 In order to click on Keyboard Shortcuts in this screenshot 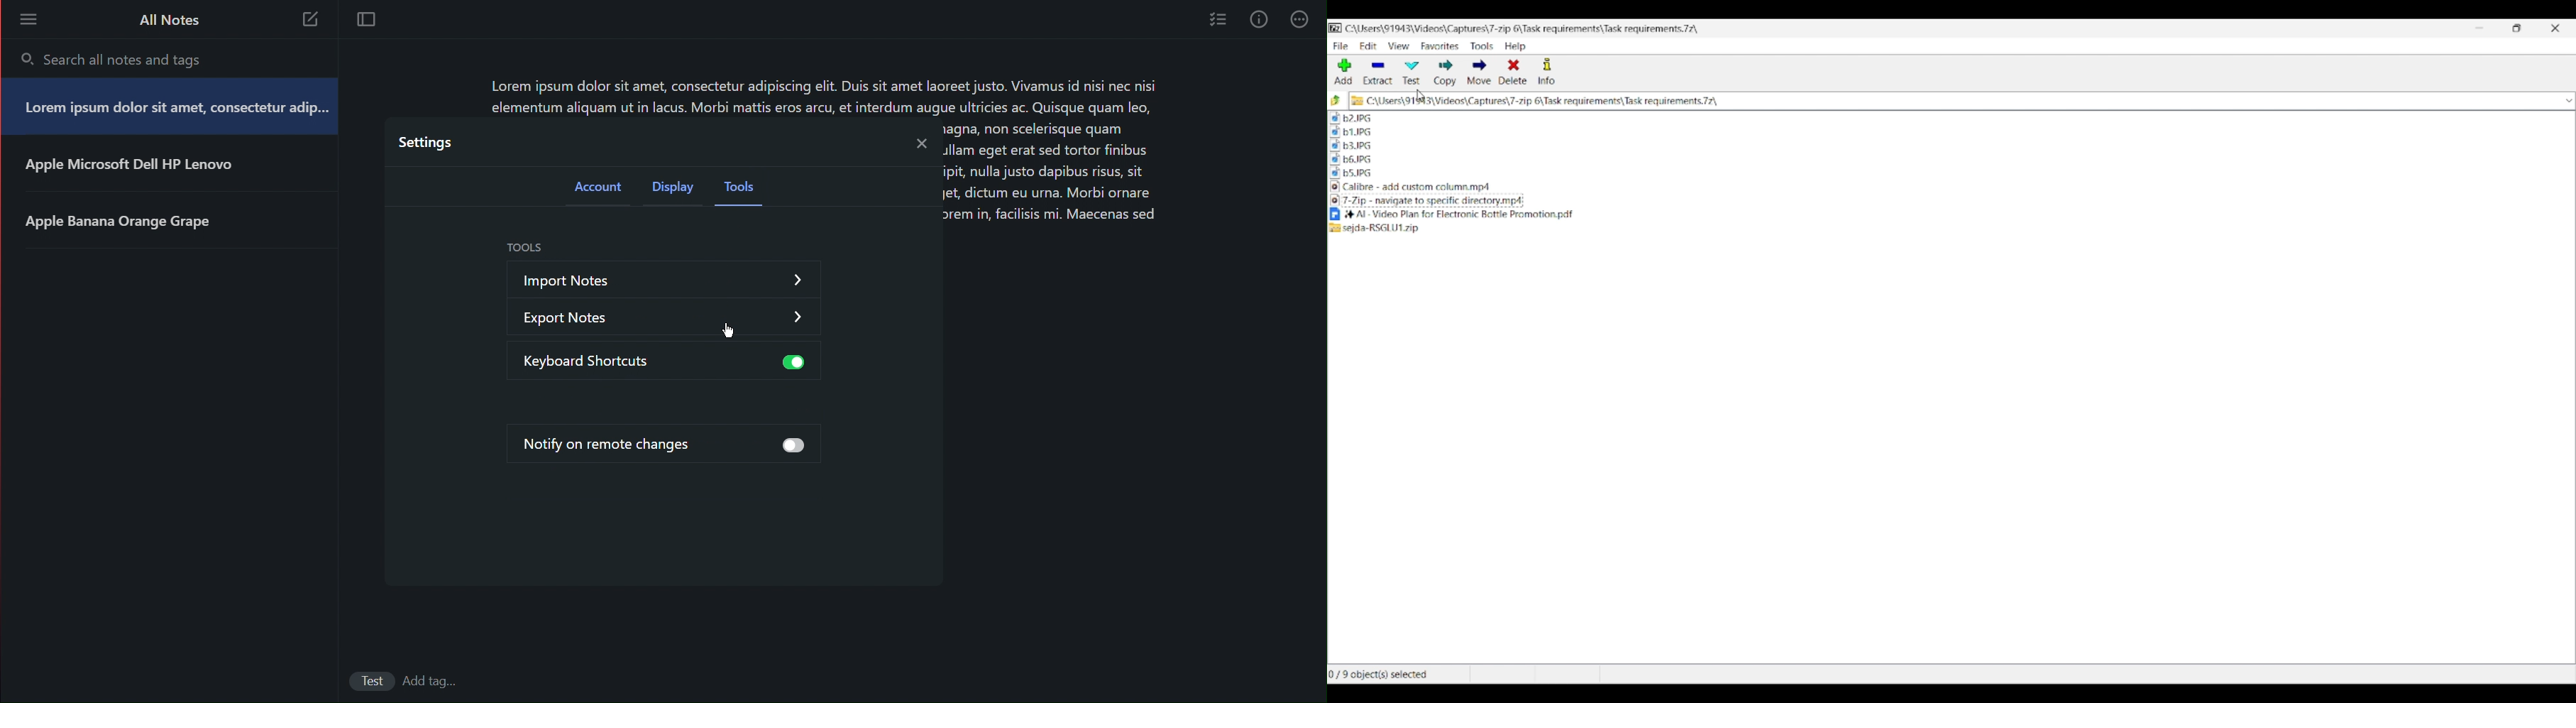, I will do `click(606, 361)`.